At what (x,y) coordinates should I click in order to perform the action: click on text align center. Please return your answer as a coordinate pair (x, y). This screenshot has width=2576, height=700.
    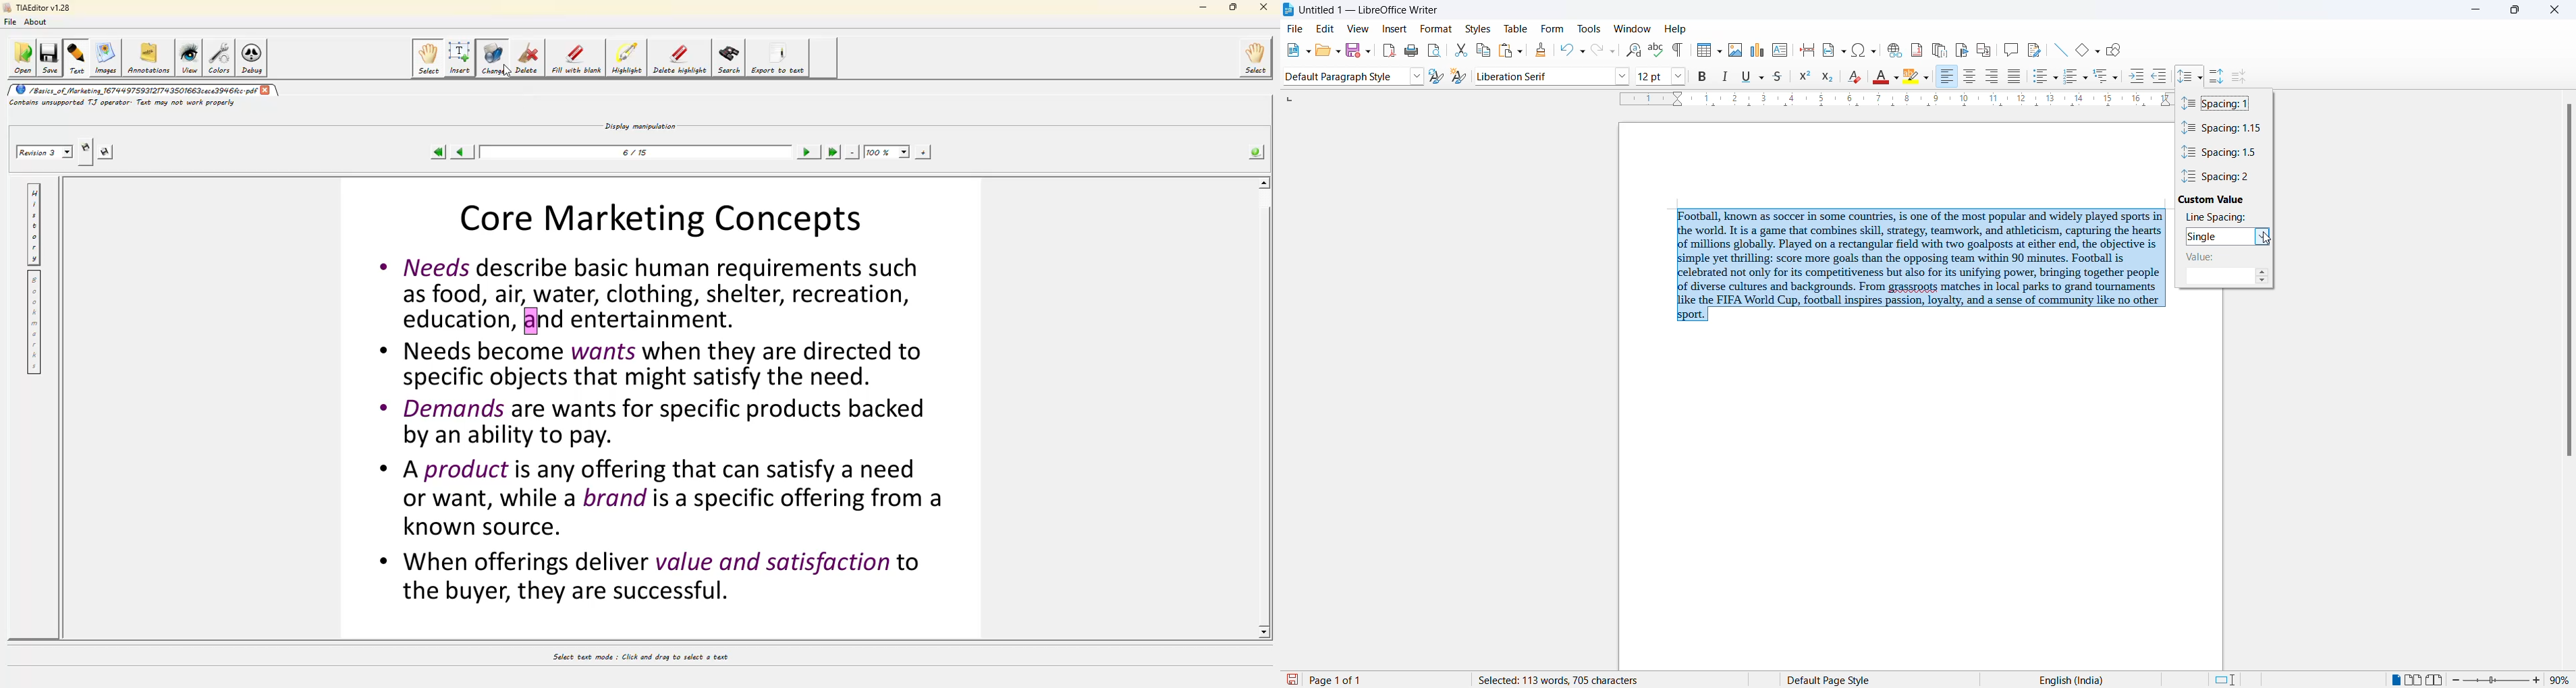
    Looking at the image, I should click on (1970, 77).